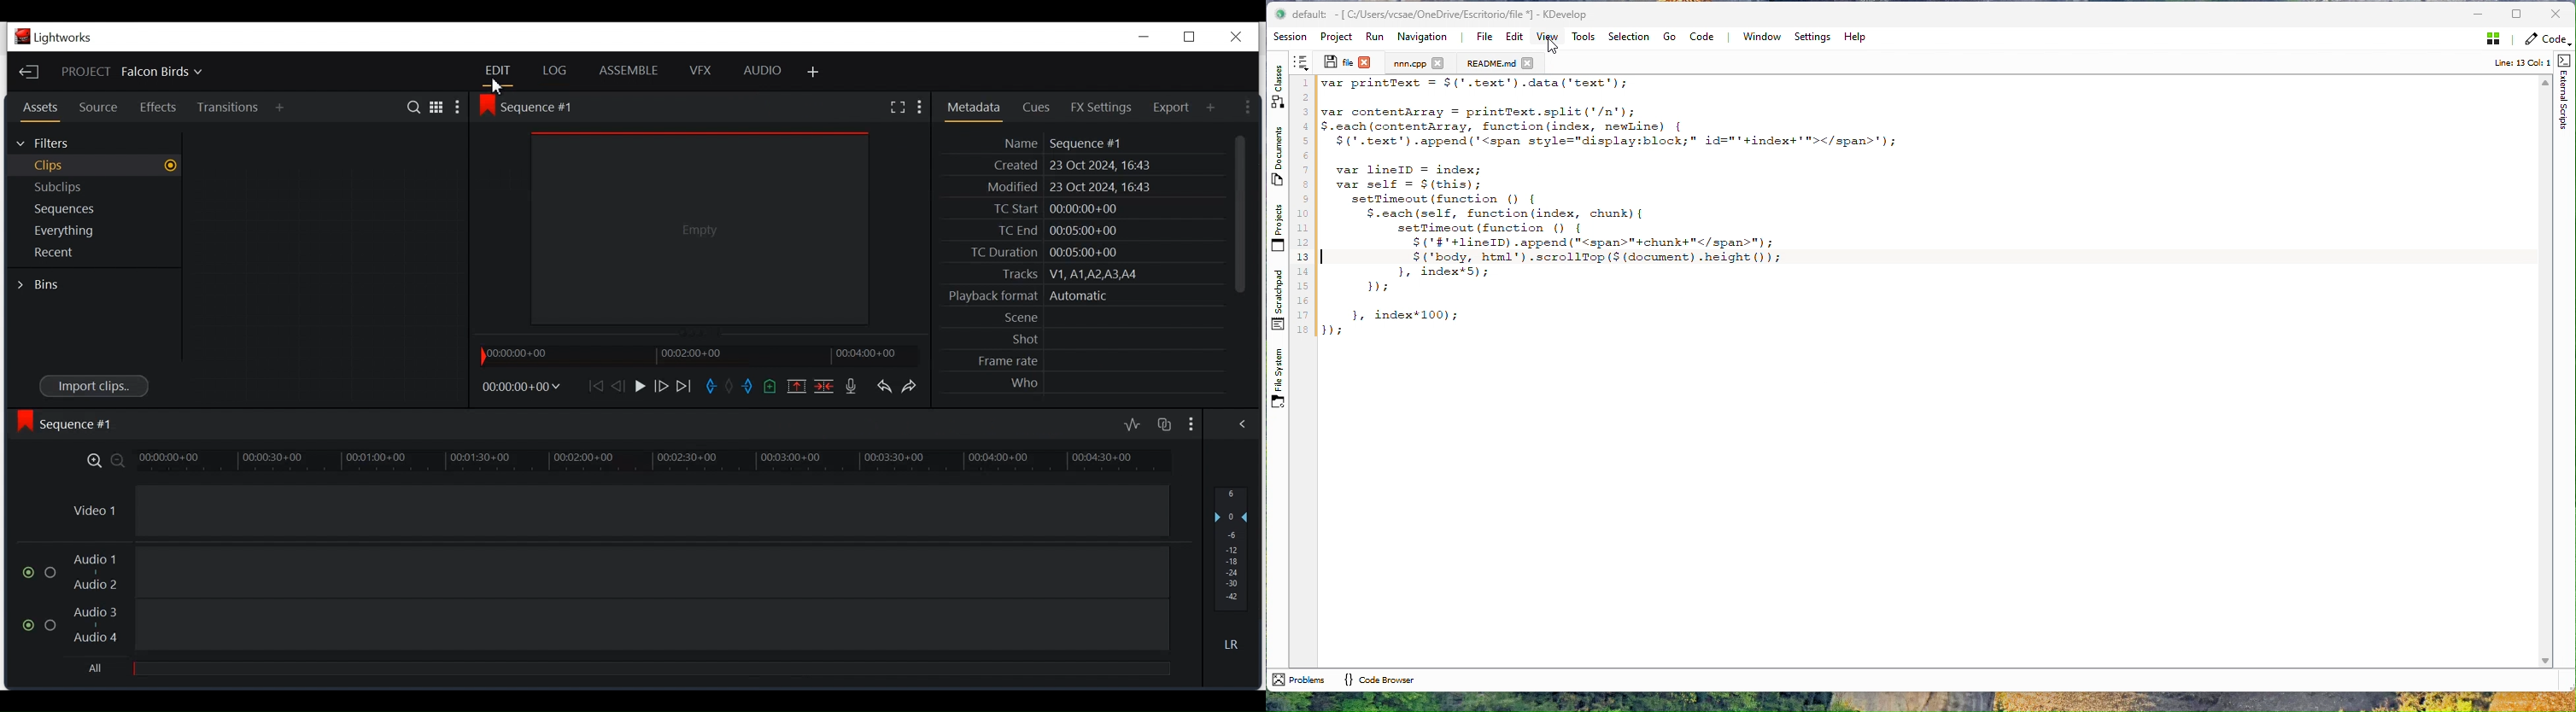 The height and width of the screenshot is (728, 2576). I want to click on Audio output level dB, so click(1231, 550).